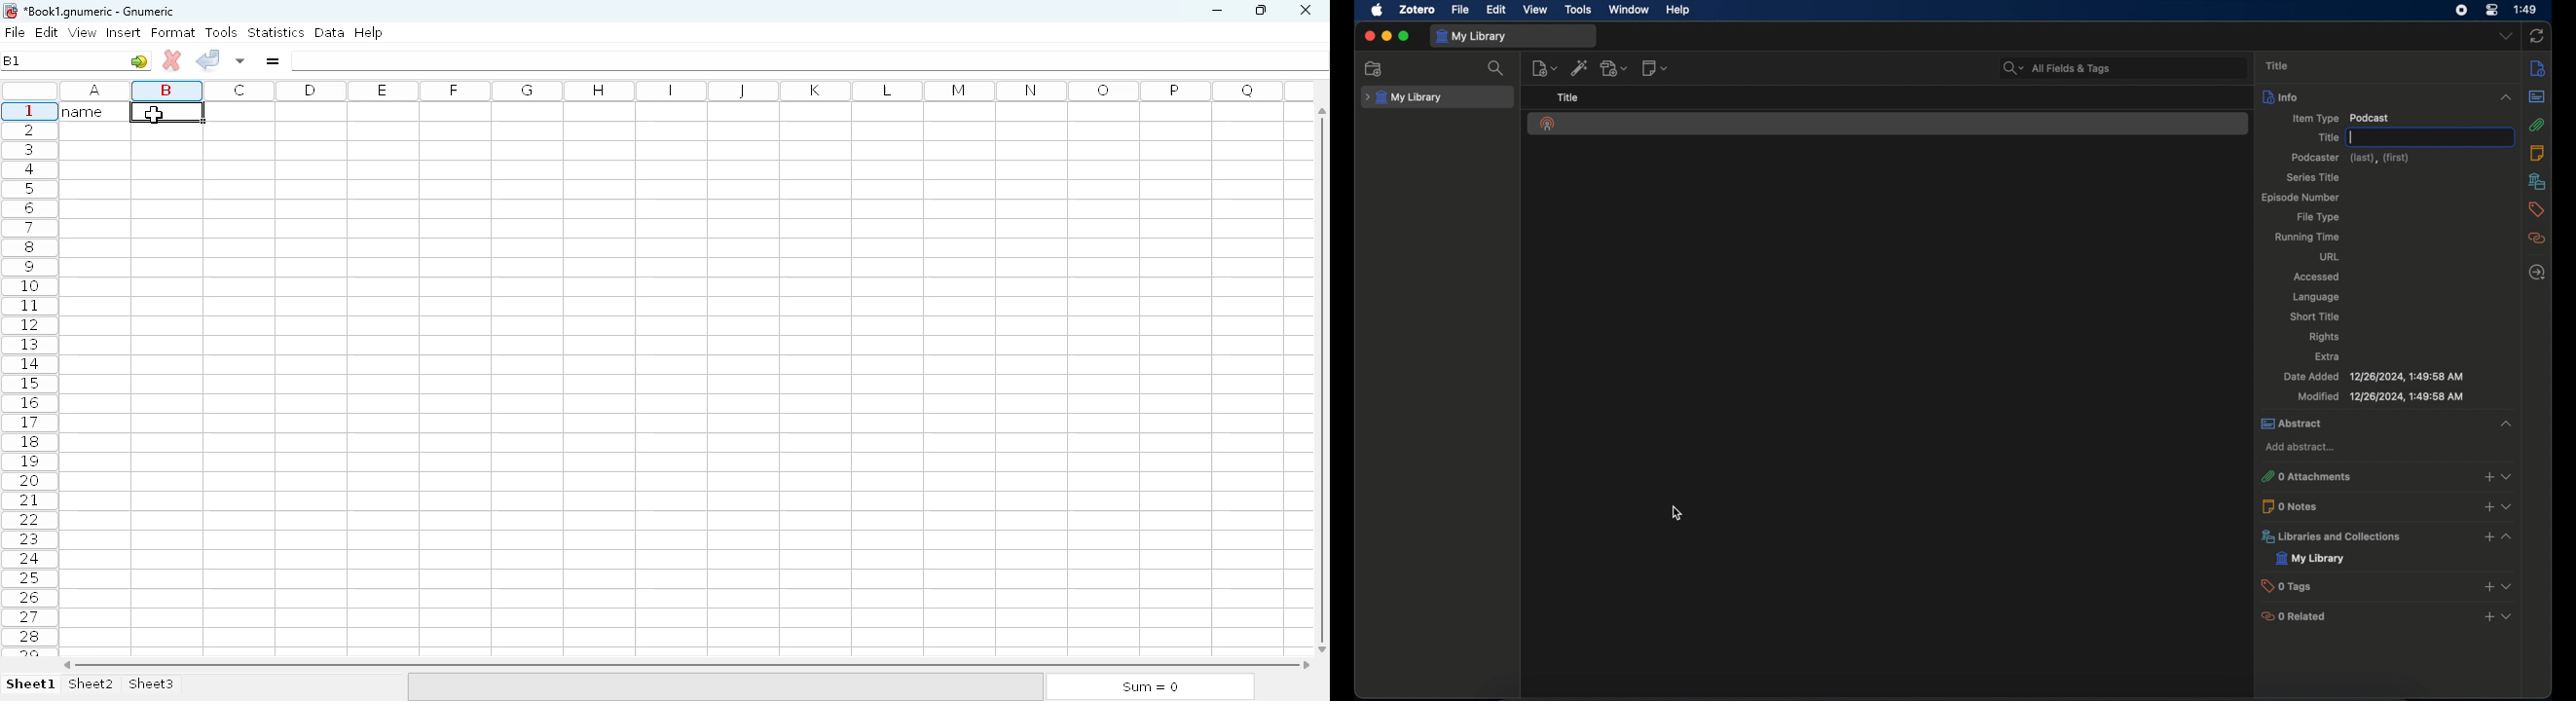 Image resolution: width=2576 pixels, height=728 pixels. What do you see at coordinates (1148, 687) in the screenshot?
I see `sum = 0` at bounding box center [1148, 687].